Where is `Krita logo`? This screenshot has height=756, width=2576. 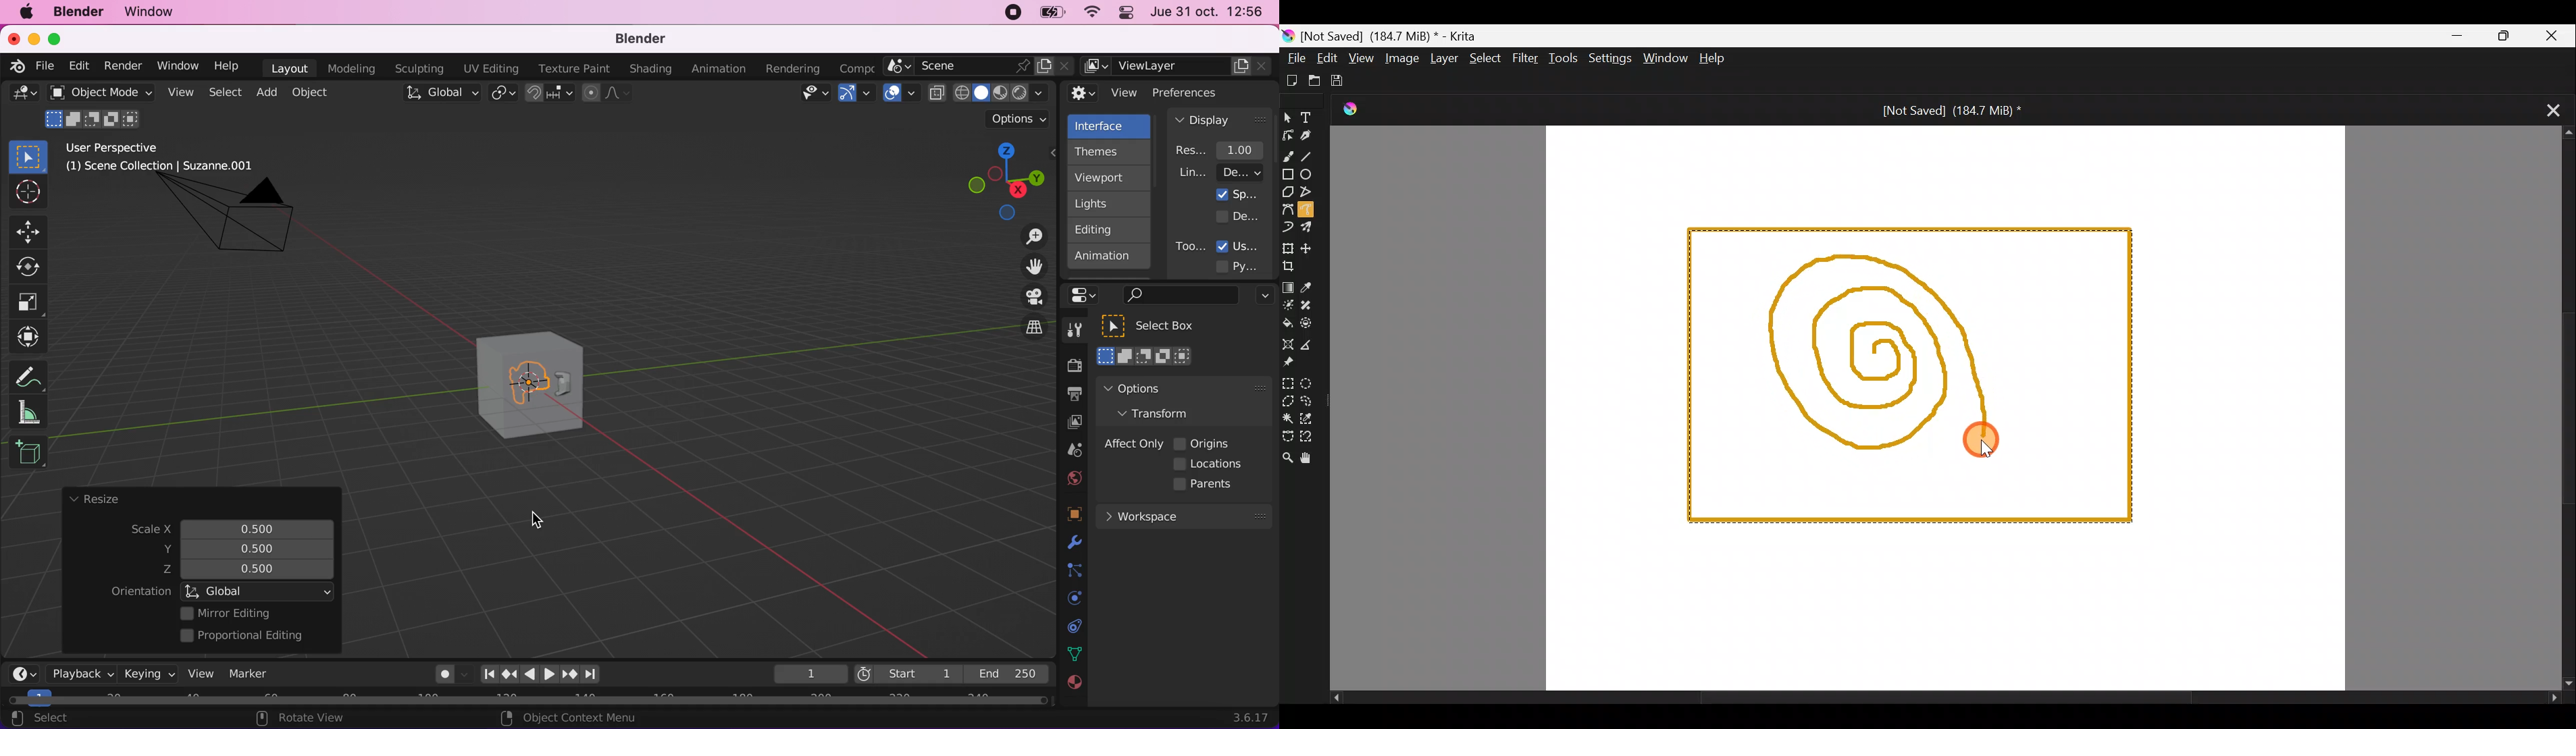 Krita logo is located at coordinates (1287, 36).